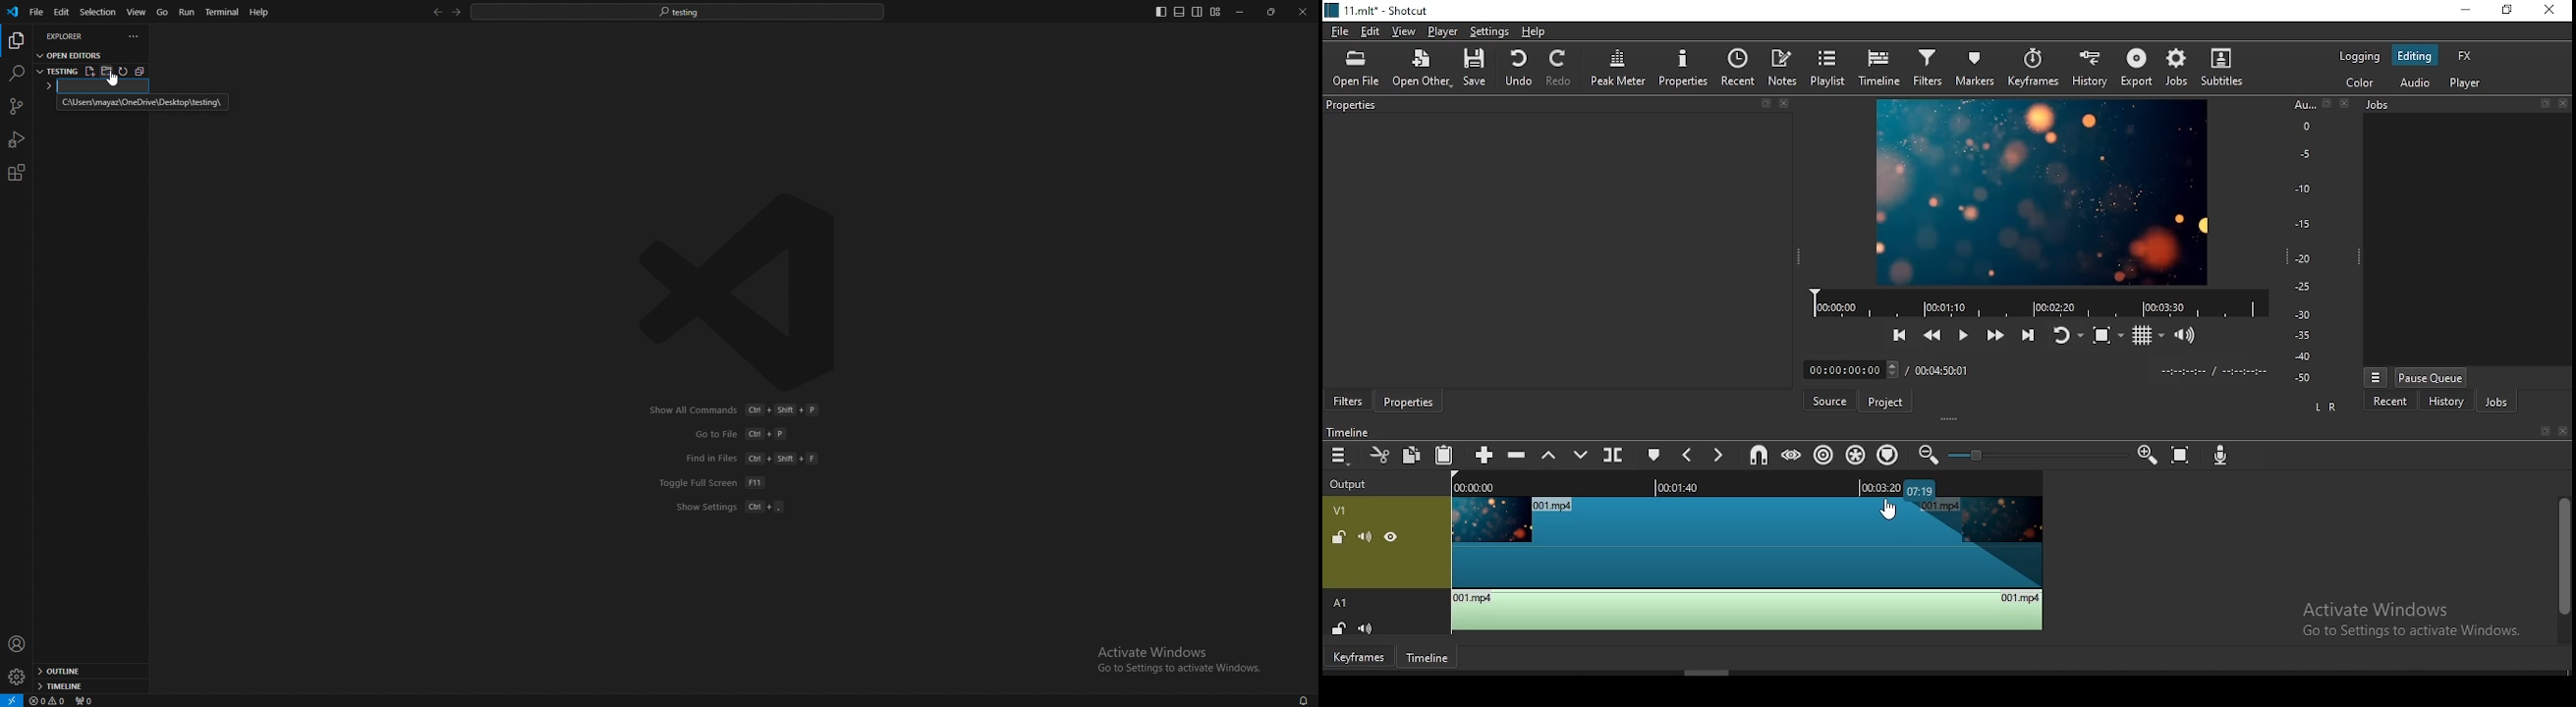 This screenshot has width=2576, height=728. I want to click on keyframes, so click(1360, 660).